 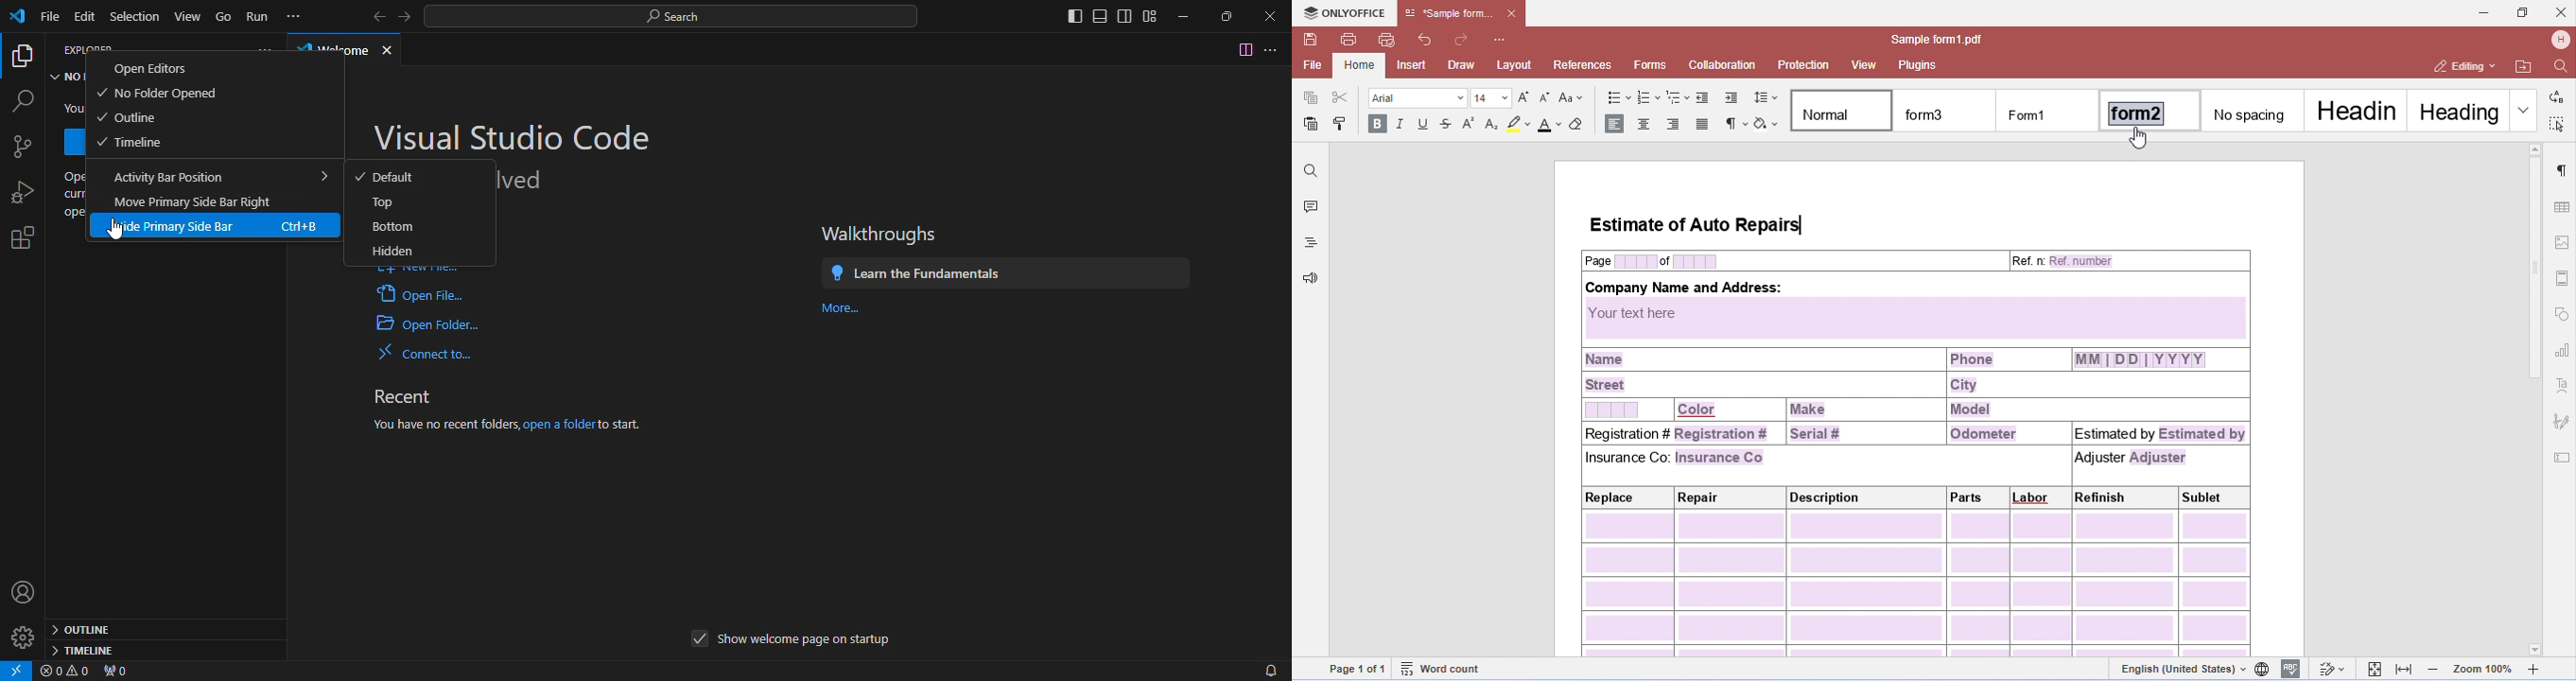 What do you see at coordinates (429, 325) in the screenshot?
I see `Open Folder` at bounding box center [429, 325].